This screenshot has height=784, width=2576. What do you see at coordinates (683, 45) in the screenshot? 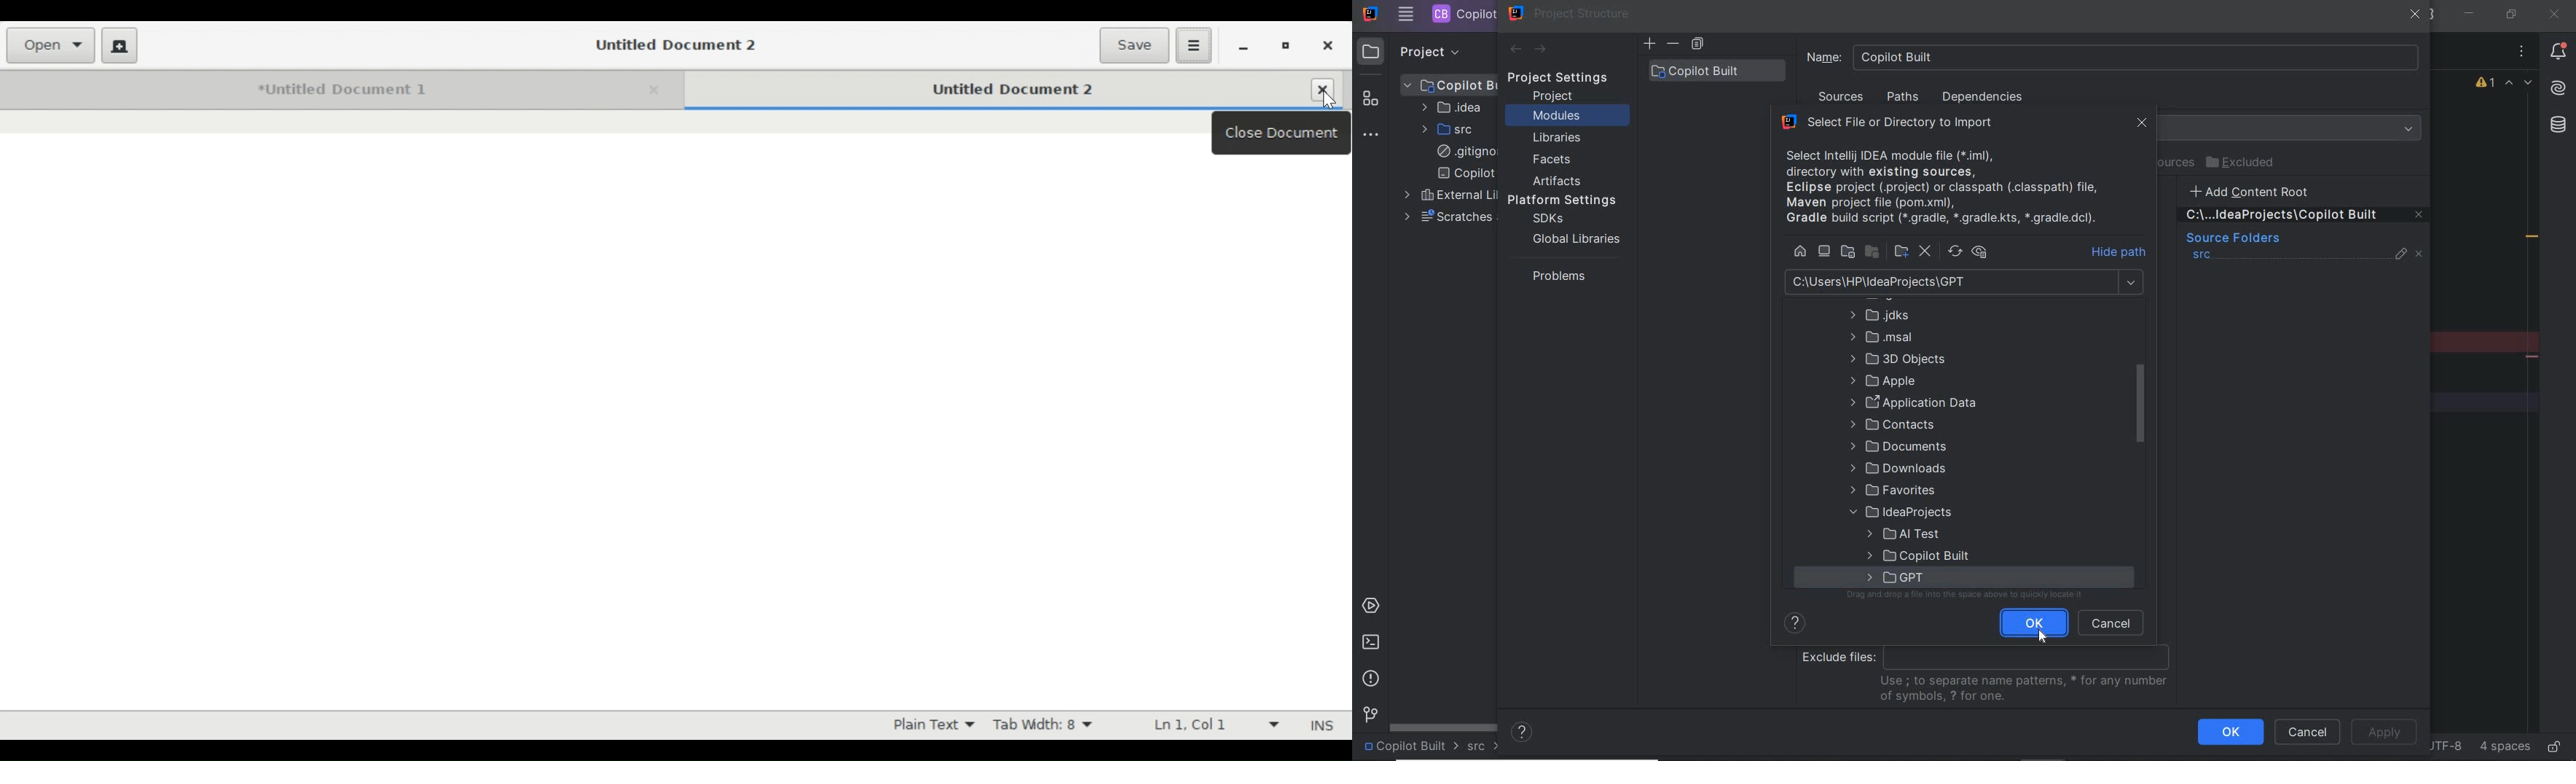
I see `Untitled Document 2` at bounding box center [683, 45].